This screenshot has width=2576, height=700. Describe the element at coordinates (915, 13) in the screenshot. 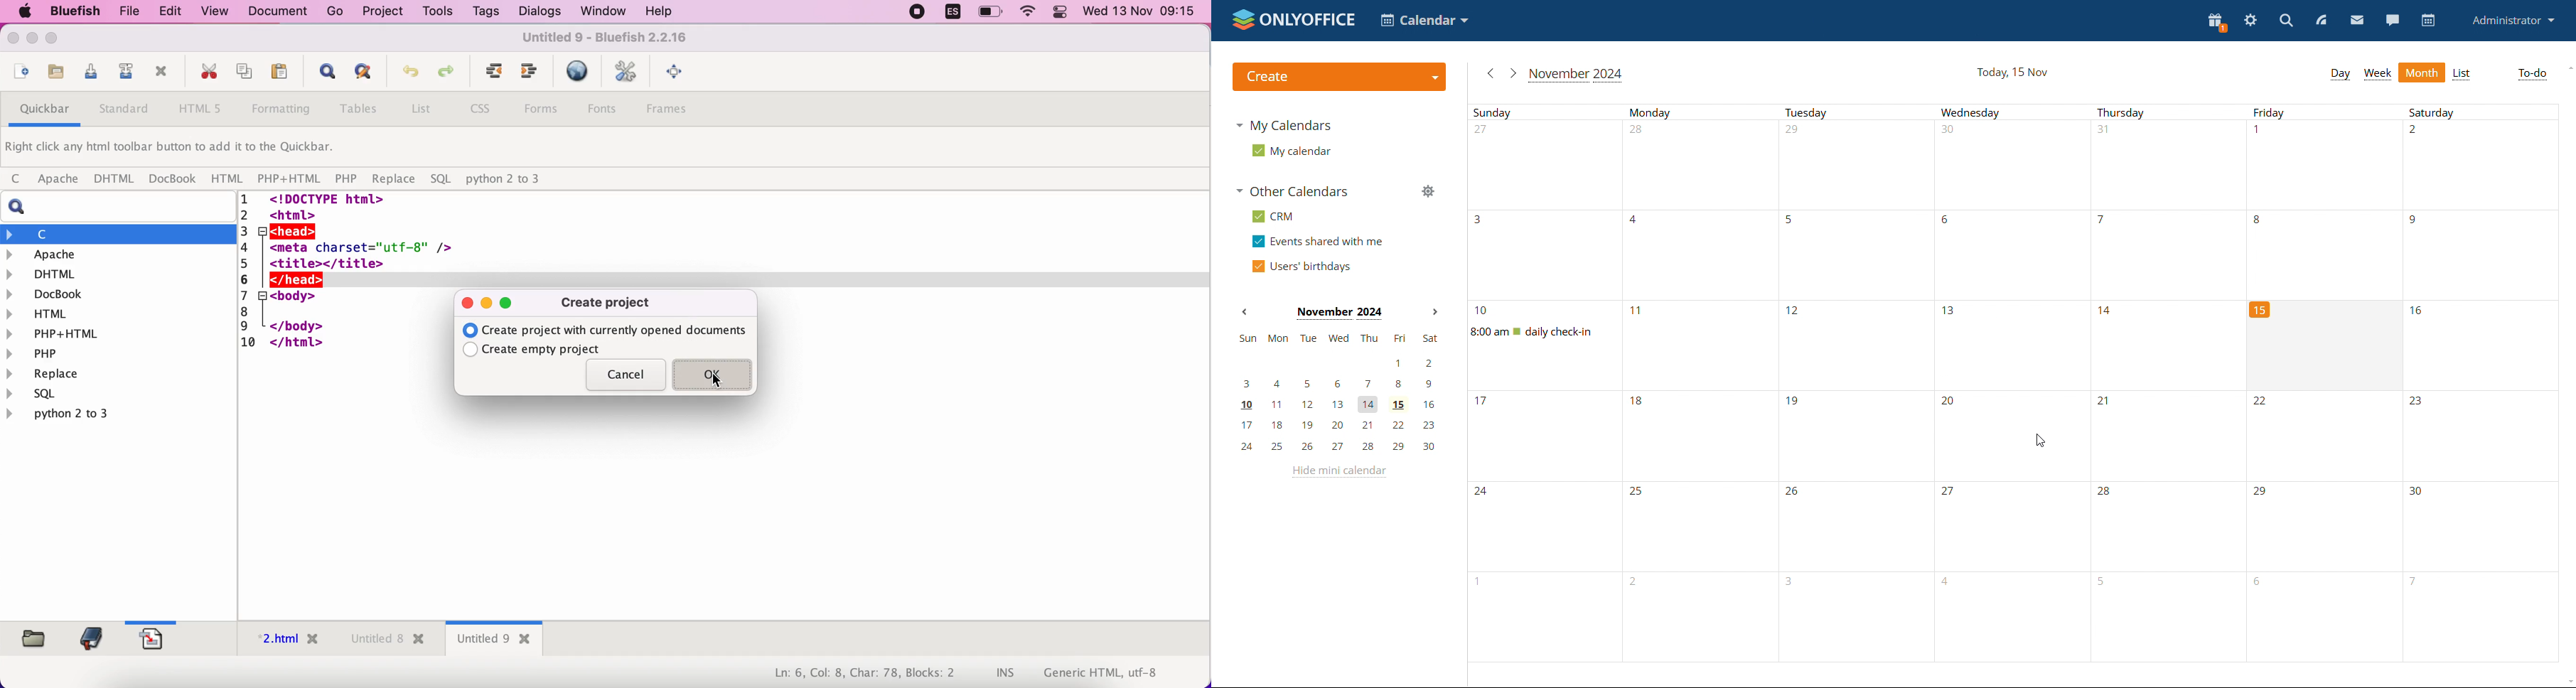

I see `recording stopped` at that location.